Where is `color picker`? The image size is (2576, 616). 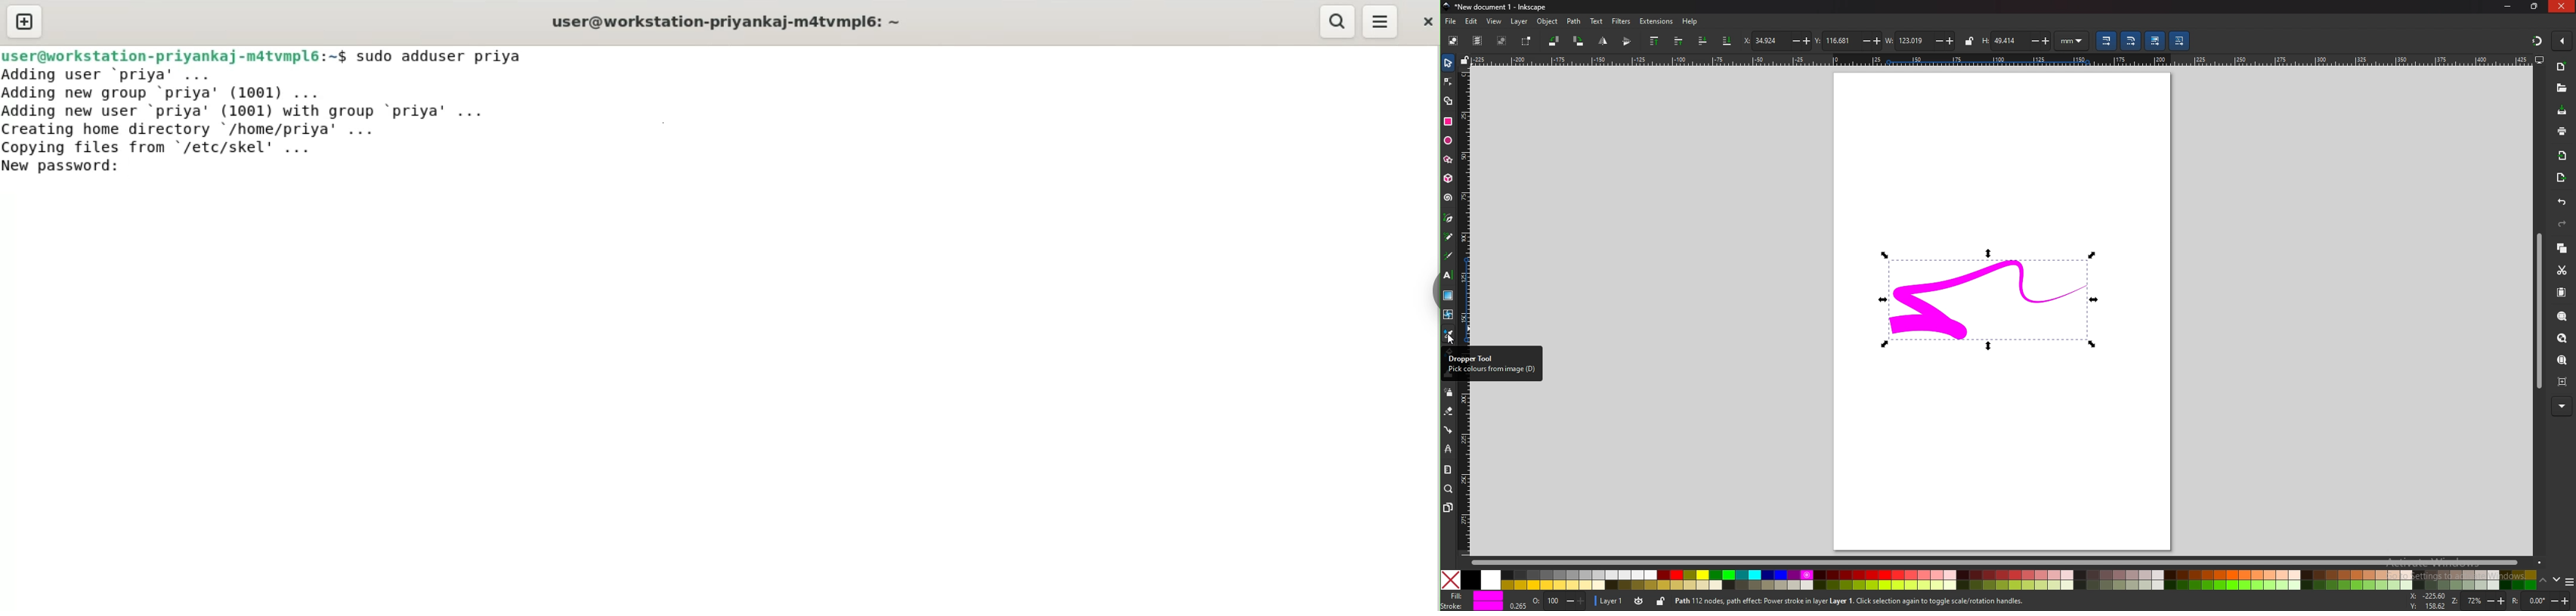 color picker is located at coordinates (1451, 335).